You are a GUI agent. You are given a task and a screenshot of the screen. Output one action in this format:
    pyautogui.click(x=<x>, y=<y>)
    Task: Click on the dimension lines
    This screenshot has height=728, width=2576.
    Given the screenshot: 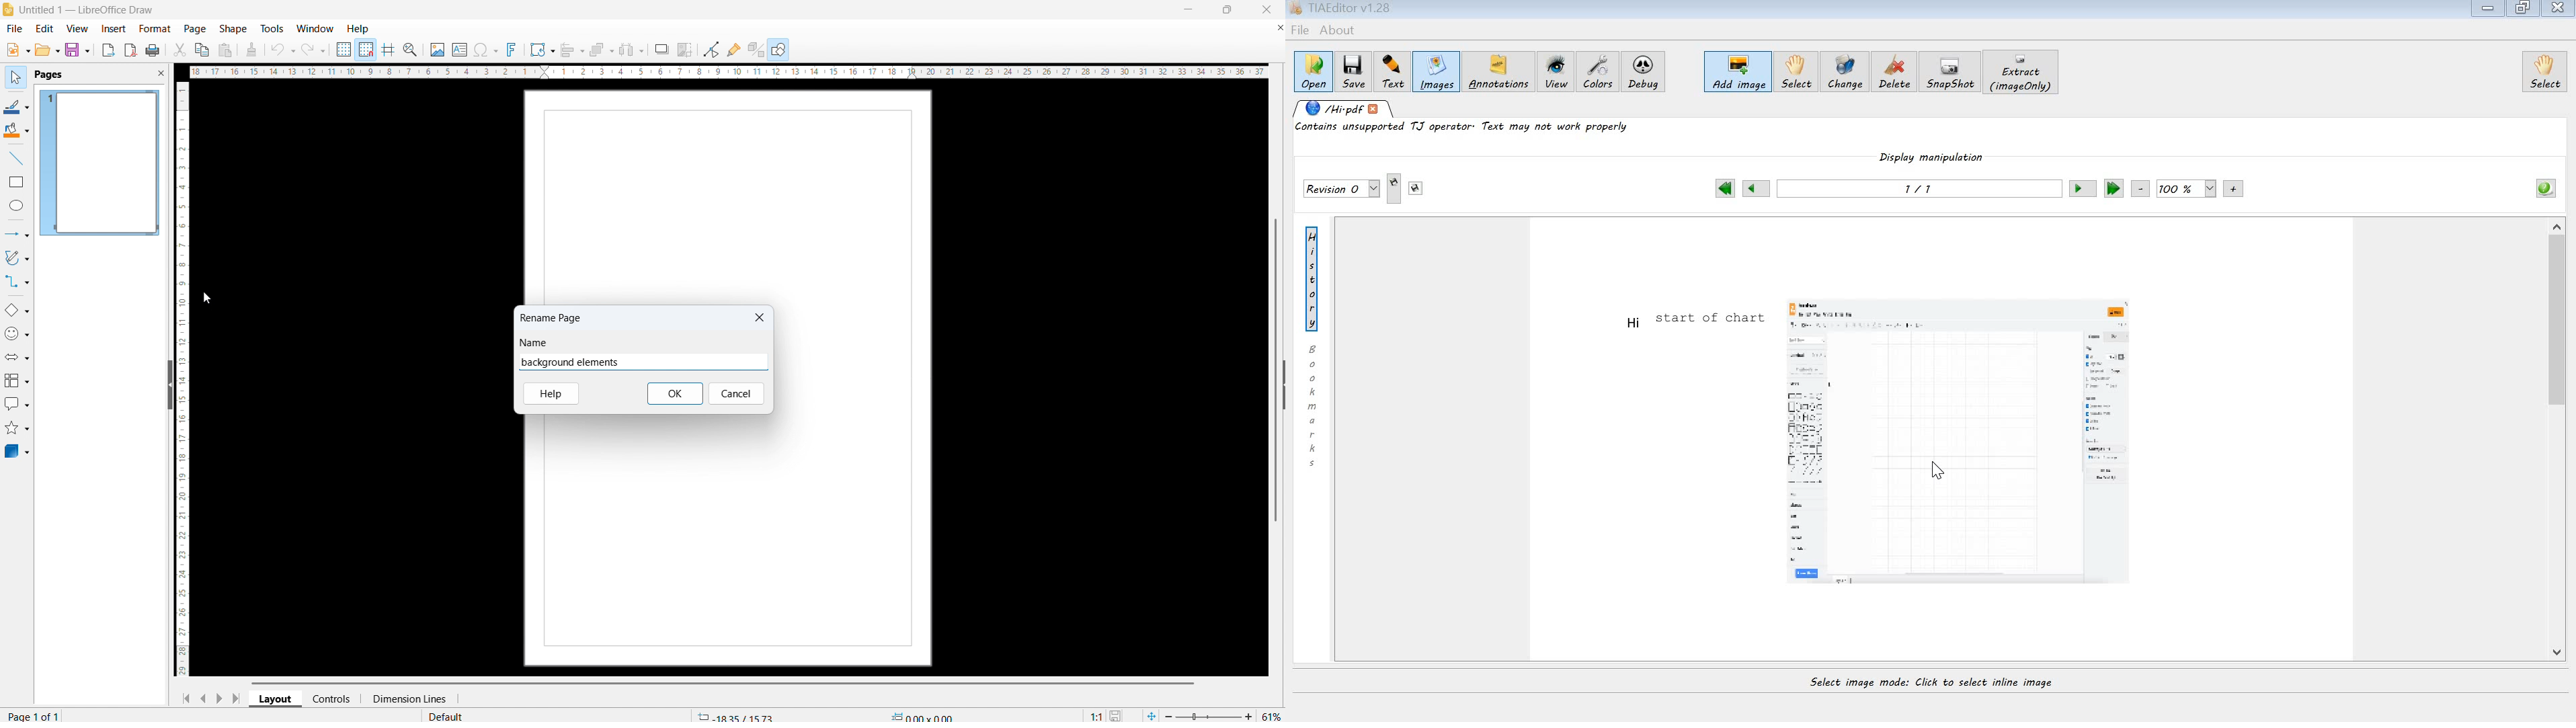 What is the action you would take?
    pyautogui.click(x=405, y=699)
    